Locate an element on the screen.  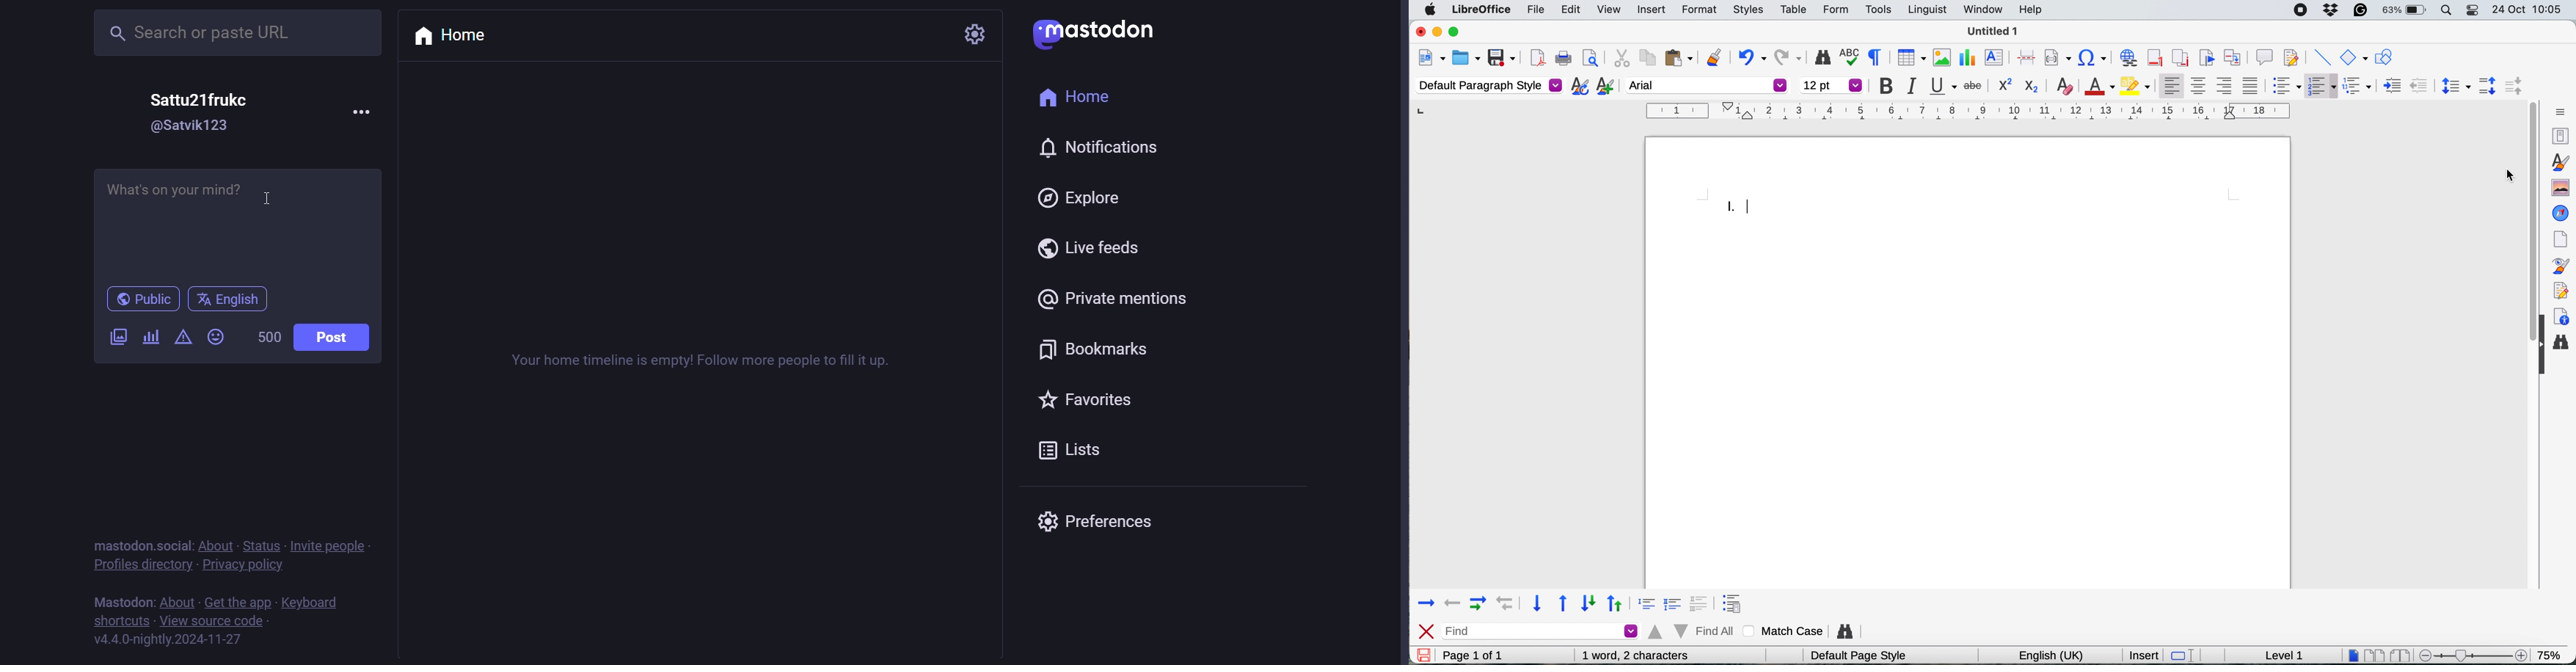
book view is located at coordinates (2402, 656).